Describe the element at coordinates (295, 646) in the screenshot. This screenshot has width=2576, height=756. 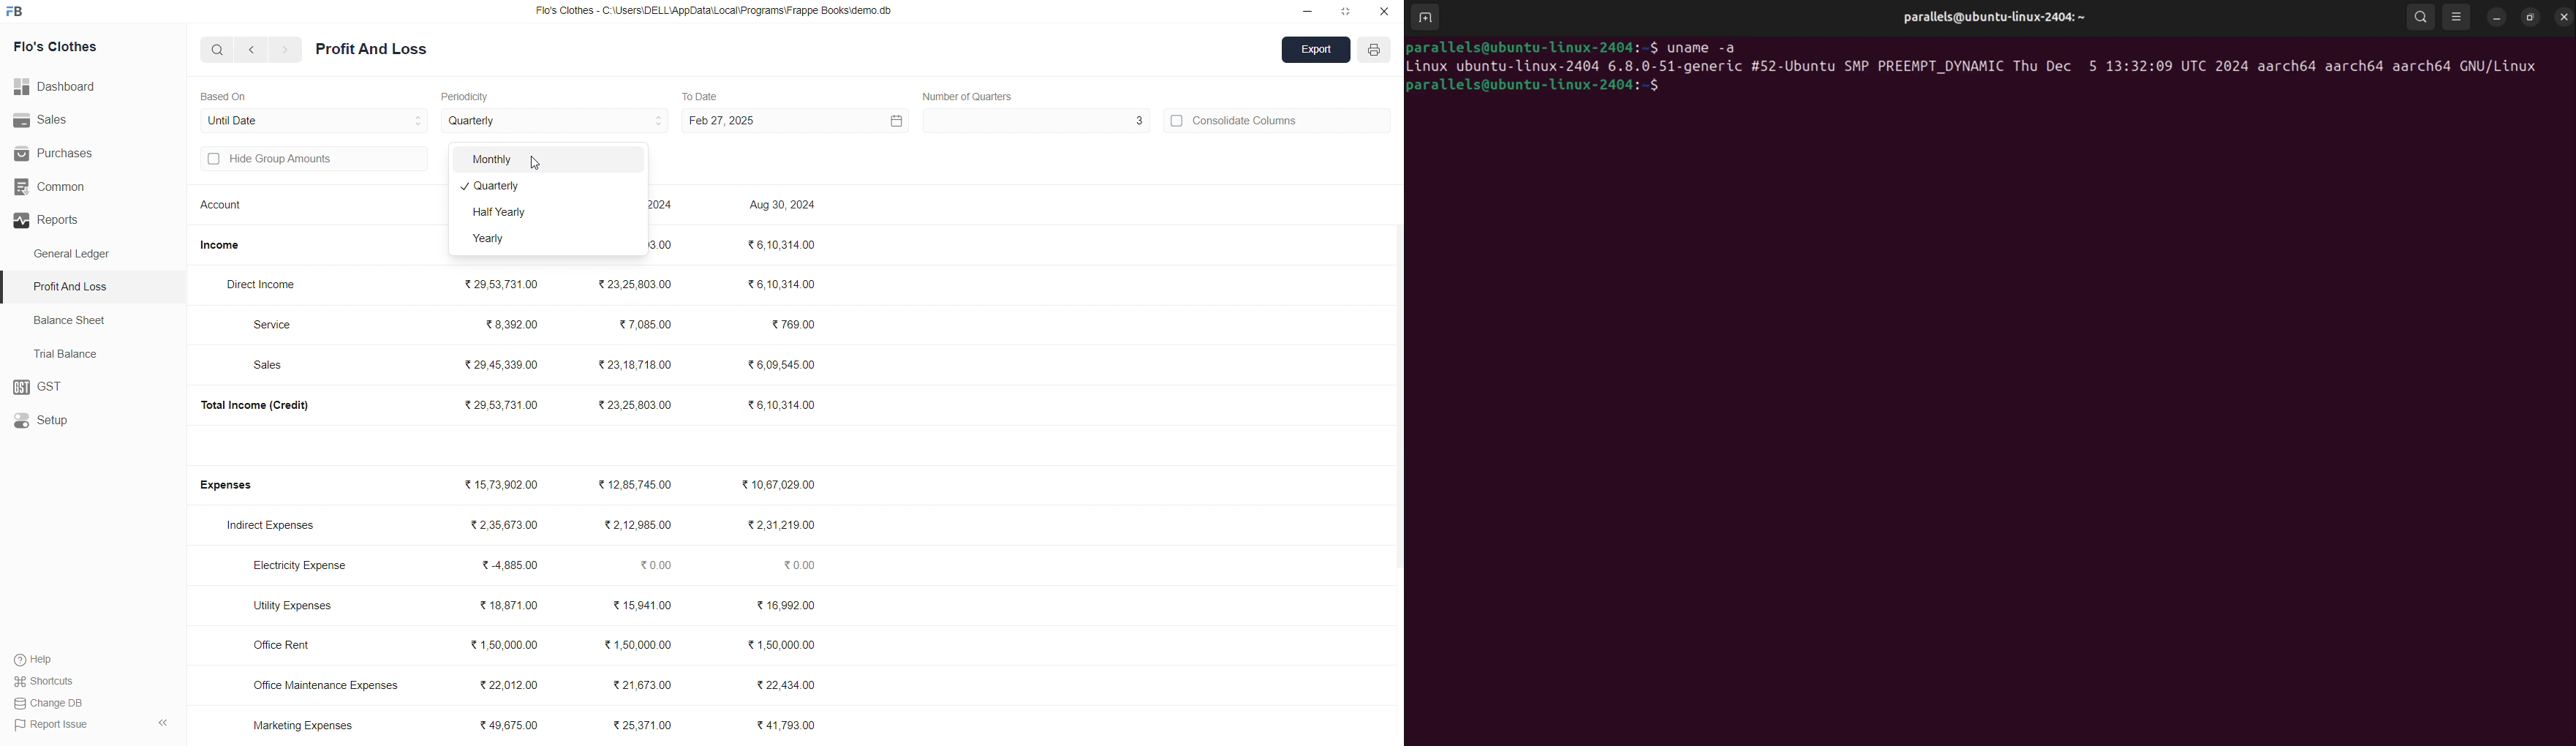
I see `Office Rent` at that location.